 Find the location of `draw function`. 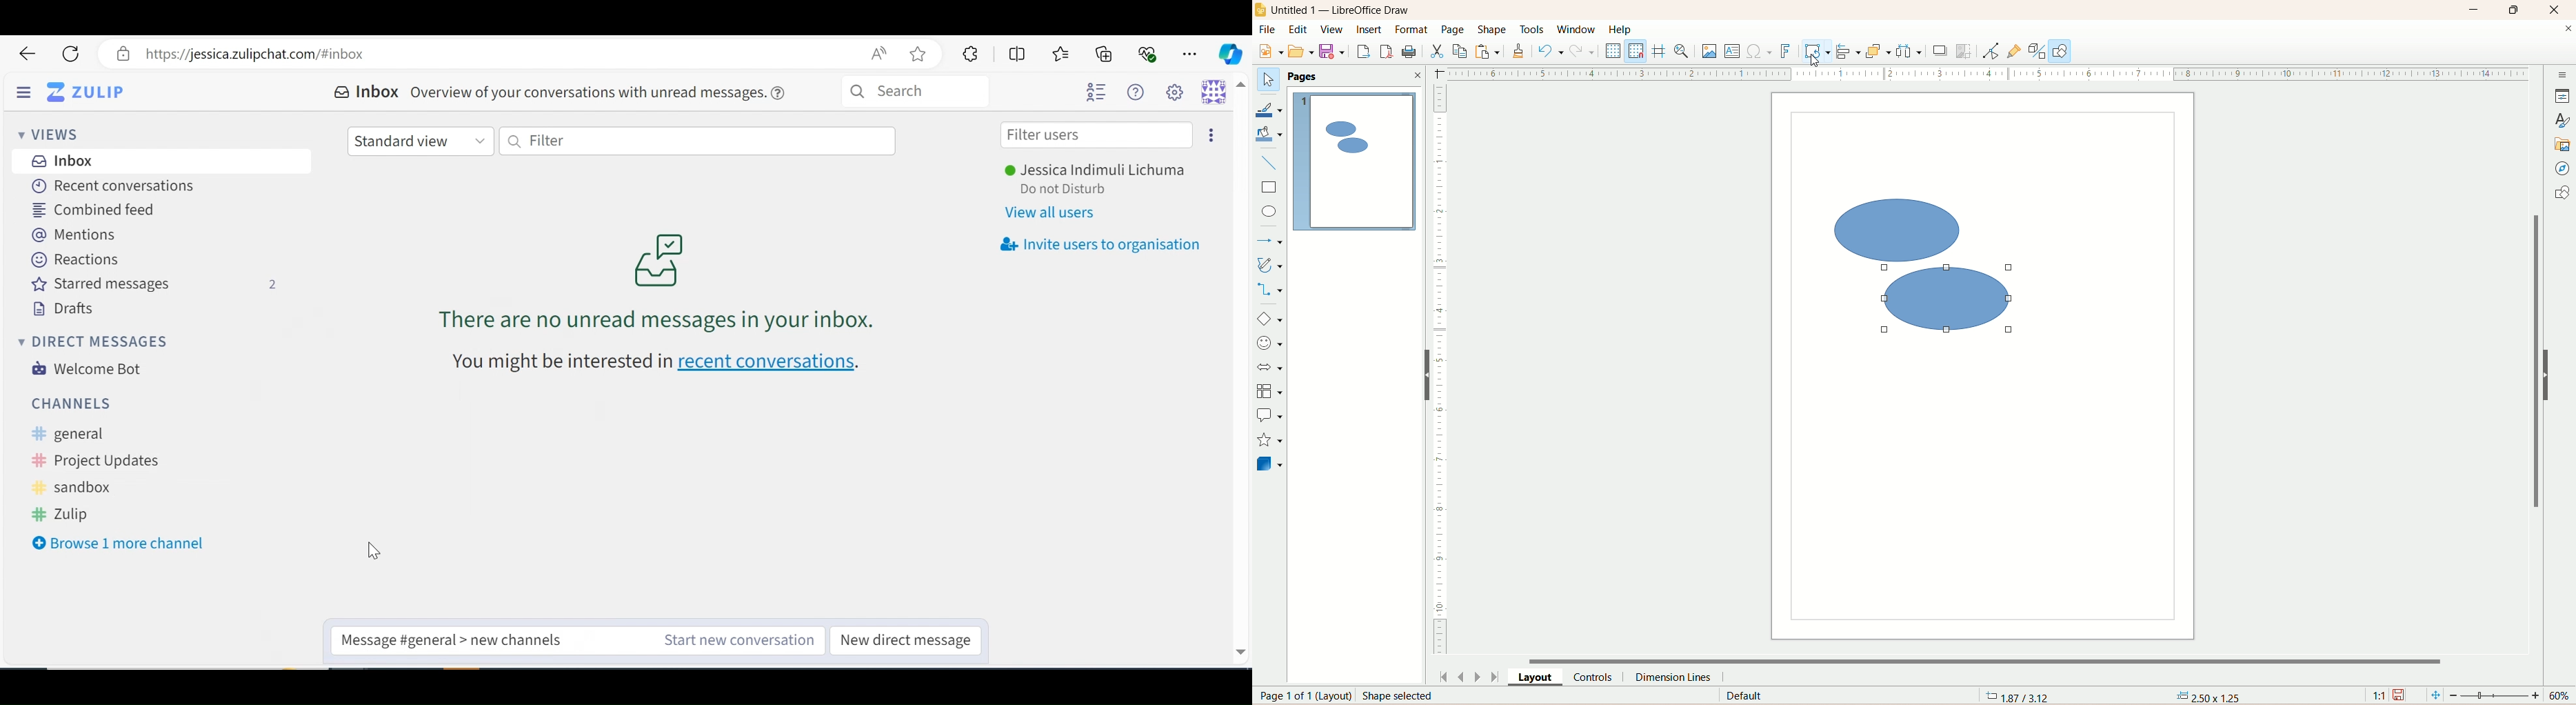

draw function is located at coordinates (2062, 52).